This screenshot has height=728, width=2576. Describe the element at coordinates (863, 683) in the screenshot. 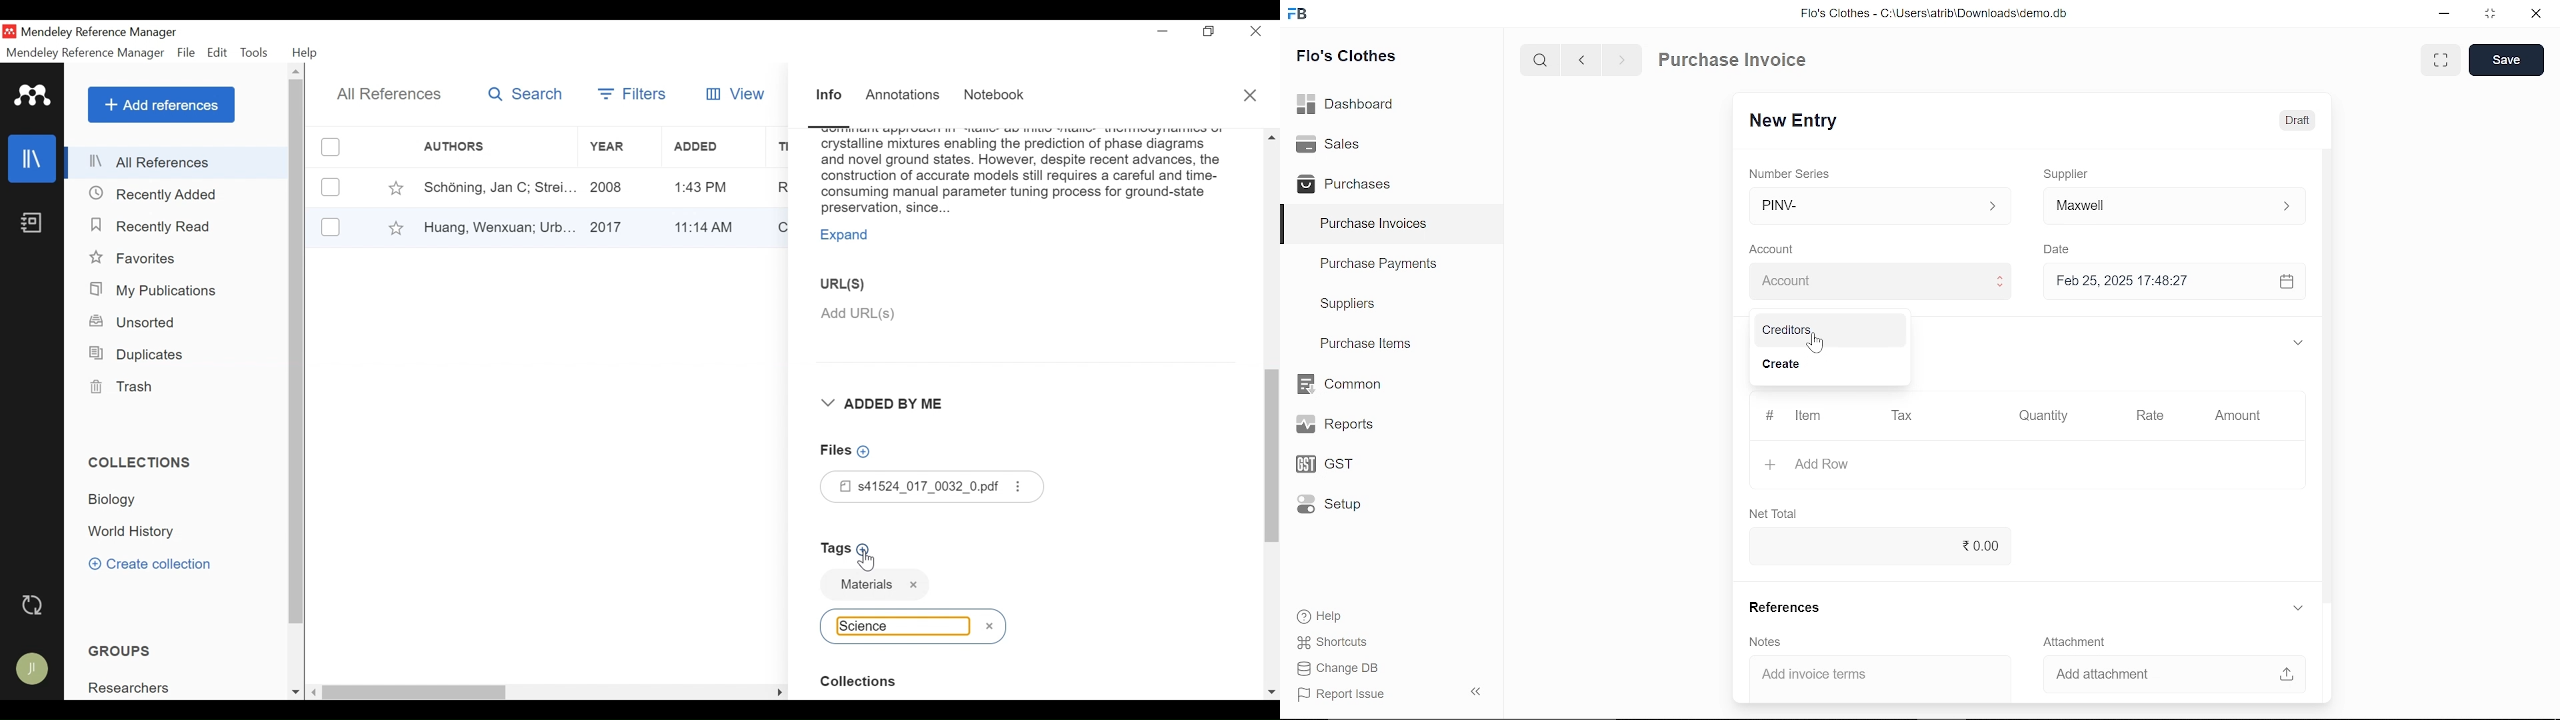

I see `Collection` at that location.